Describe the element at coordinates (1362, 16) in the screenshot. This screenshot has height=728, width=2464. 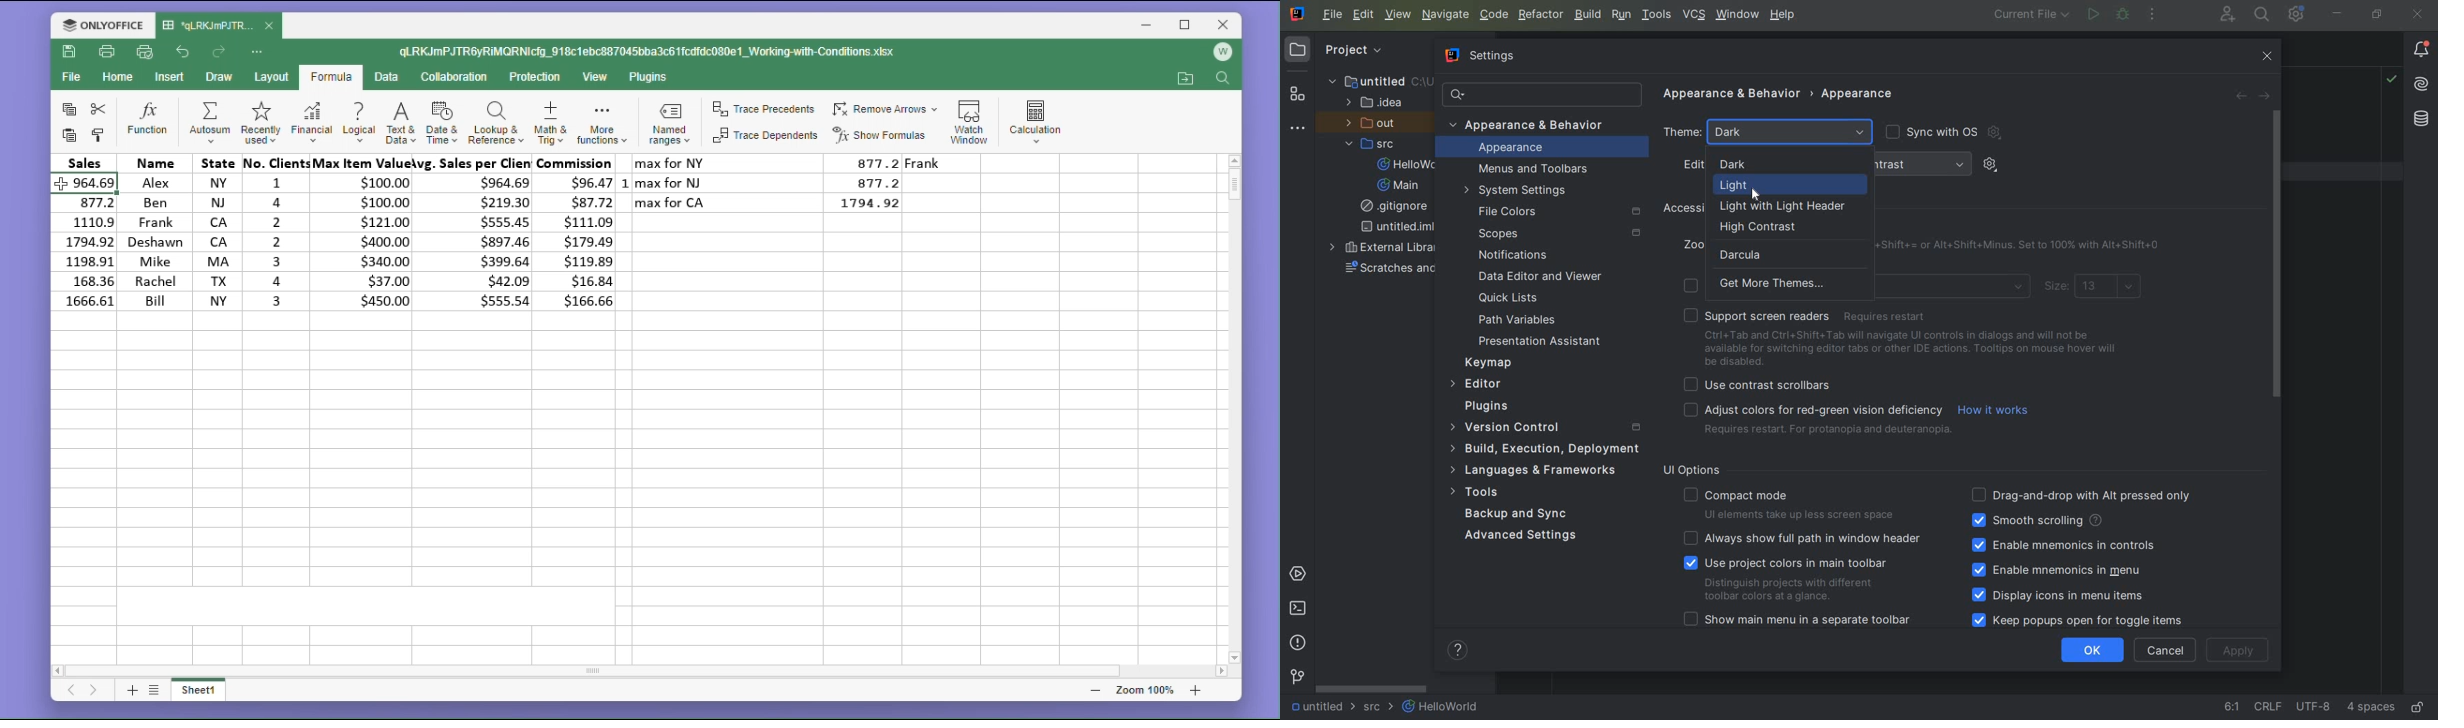
I see `Edit` at that location.